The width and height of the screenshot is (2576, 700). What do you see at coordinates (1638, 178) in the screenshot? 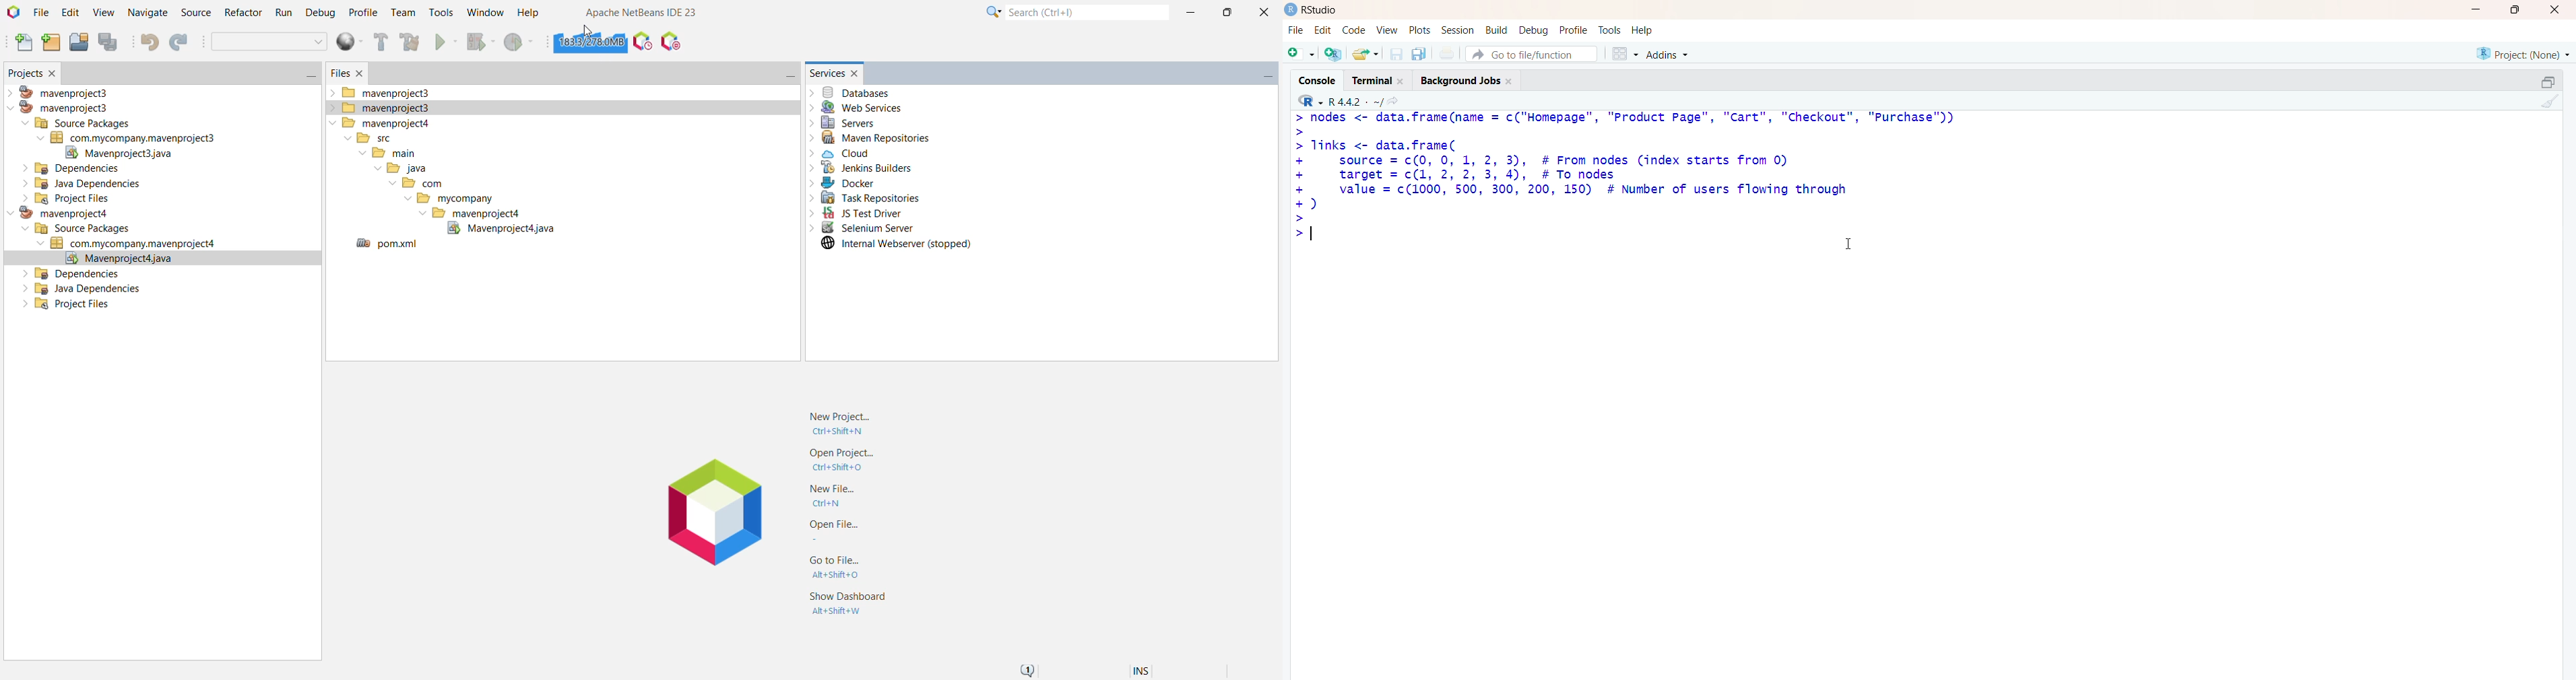
I see `> nodes <- data.frame(name = c("Homepage", "Product Page”, "Cart", "Checkout", "Purchase"))
>

> links <- data.frame(

+ source = c(0, 0, 1, 2, 3), # From nodes (index starts from 0)

+ target = c(1, 2, 2, 3, 4), # To nodes

+ value = c(1000, 500, 300, 200, 150) # Number of users flowing through

+)` at bounding box center [1638, 178].